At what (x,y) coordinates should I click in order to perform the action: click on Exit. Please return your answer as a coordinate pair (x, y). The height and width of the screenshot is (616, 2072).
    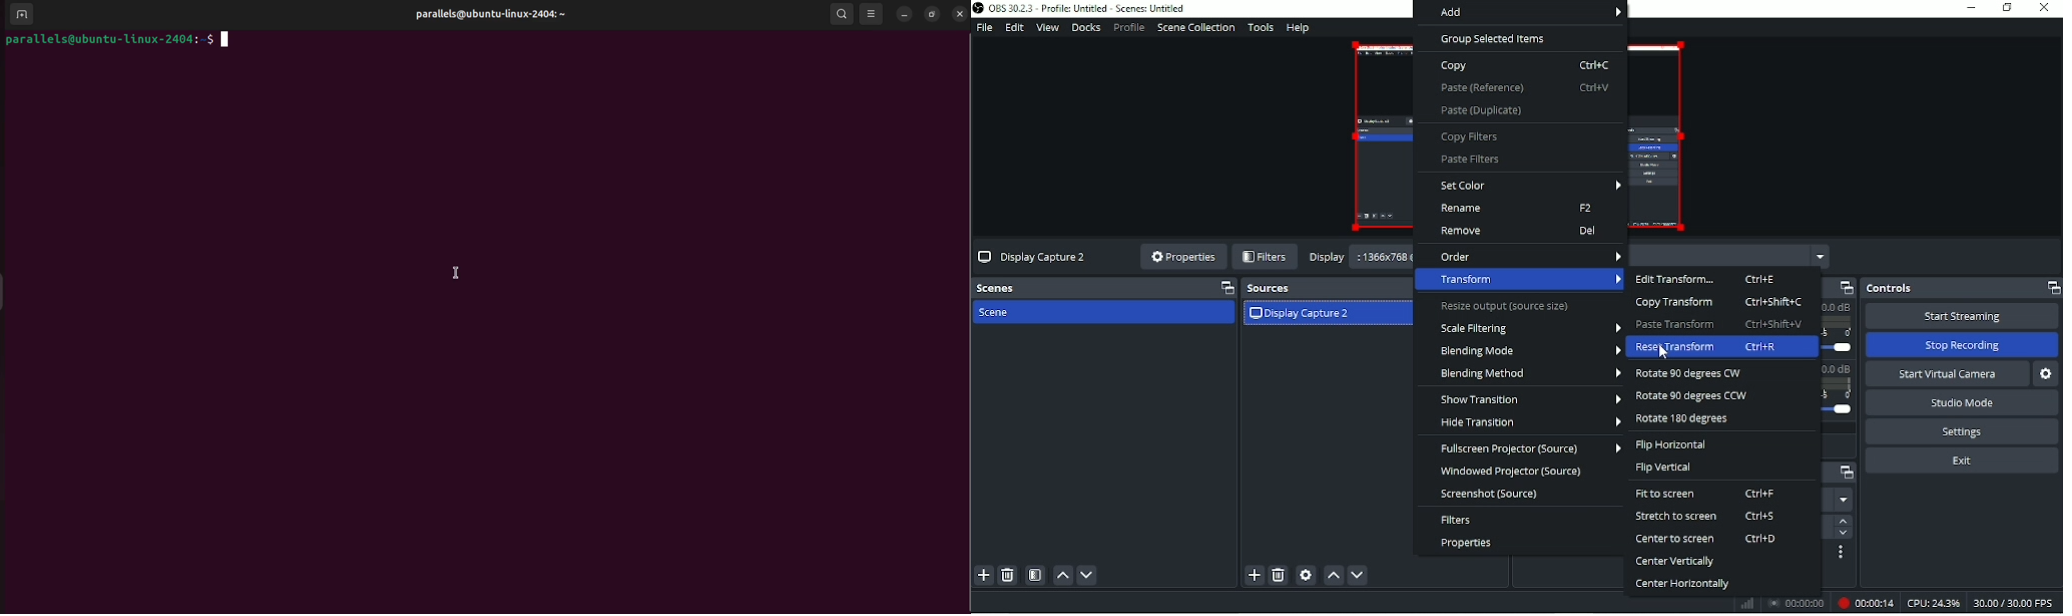
    Looking at the image, I should click on (1961, 460).